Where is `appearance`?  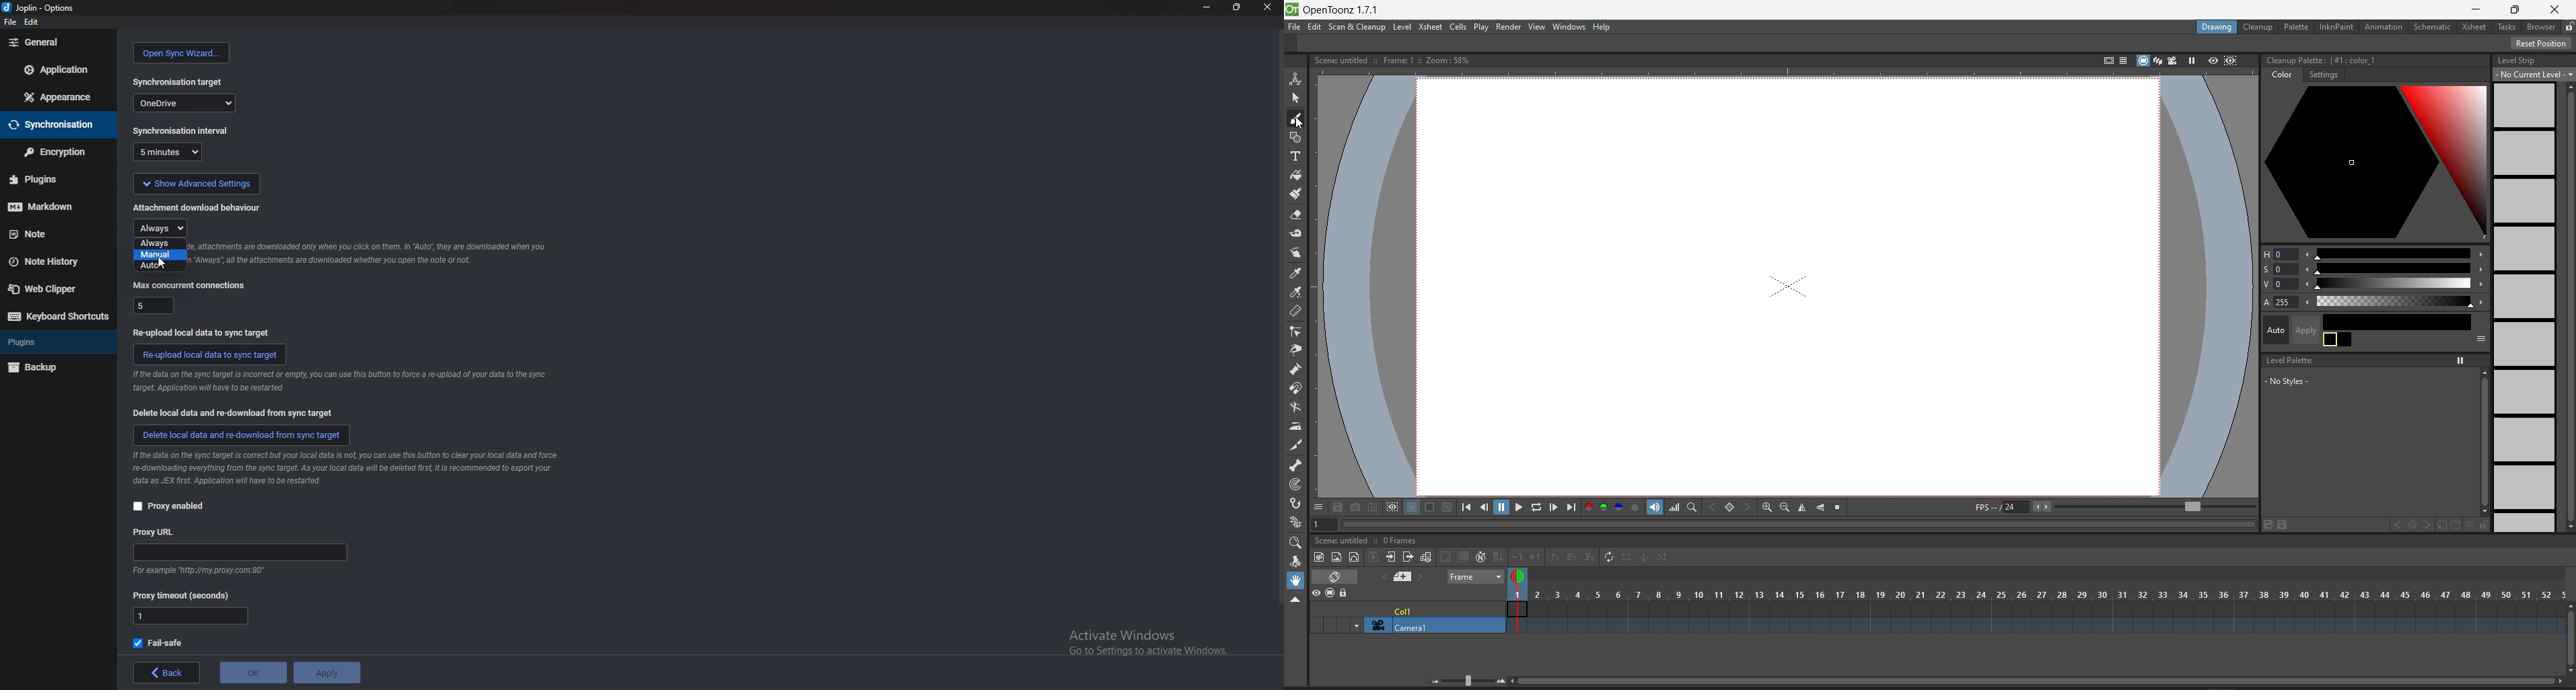 appearance is located at coordinates (56, 98).